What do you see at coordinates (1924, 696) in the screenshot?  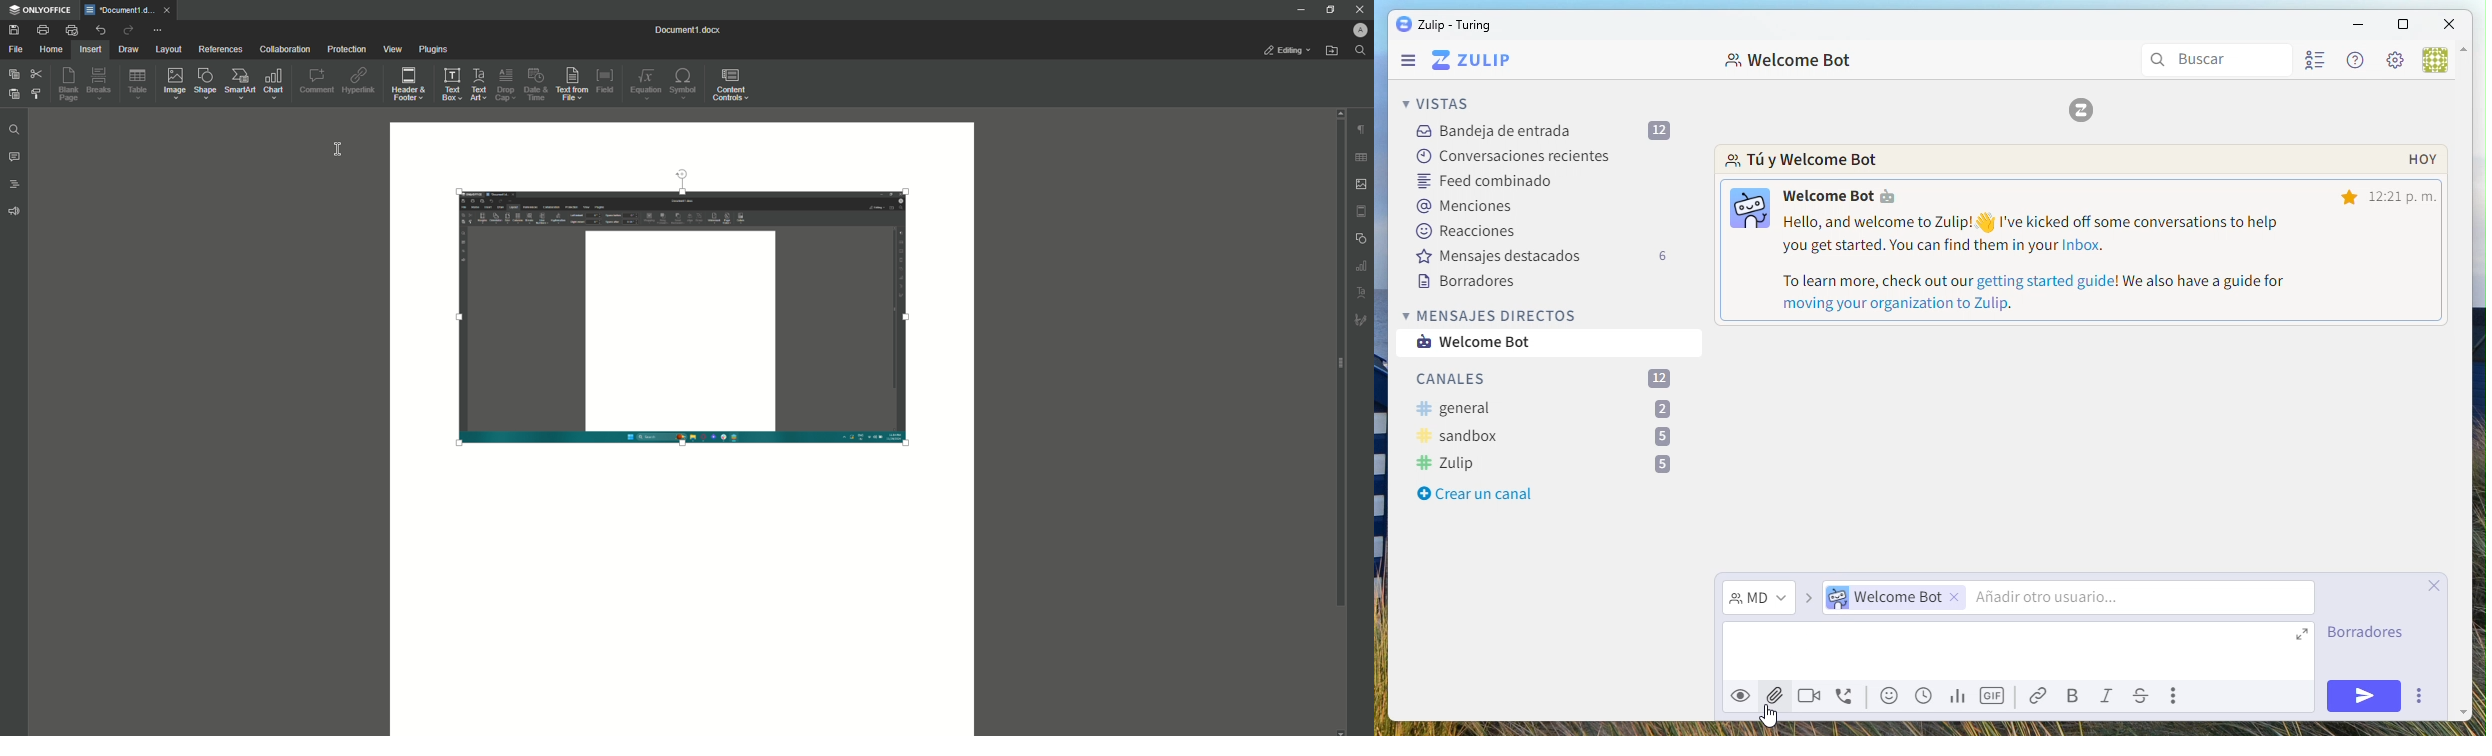 I see `schedule` at bounding box center [1924, 696].